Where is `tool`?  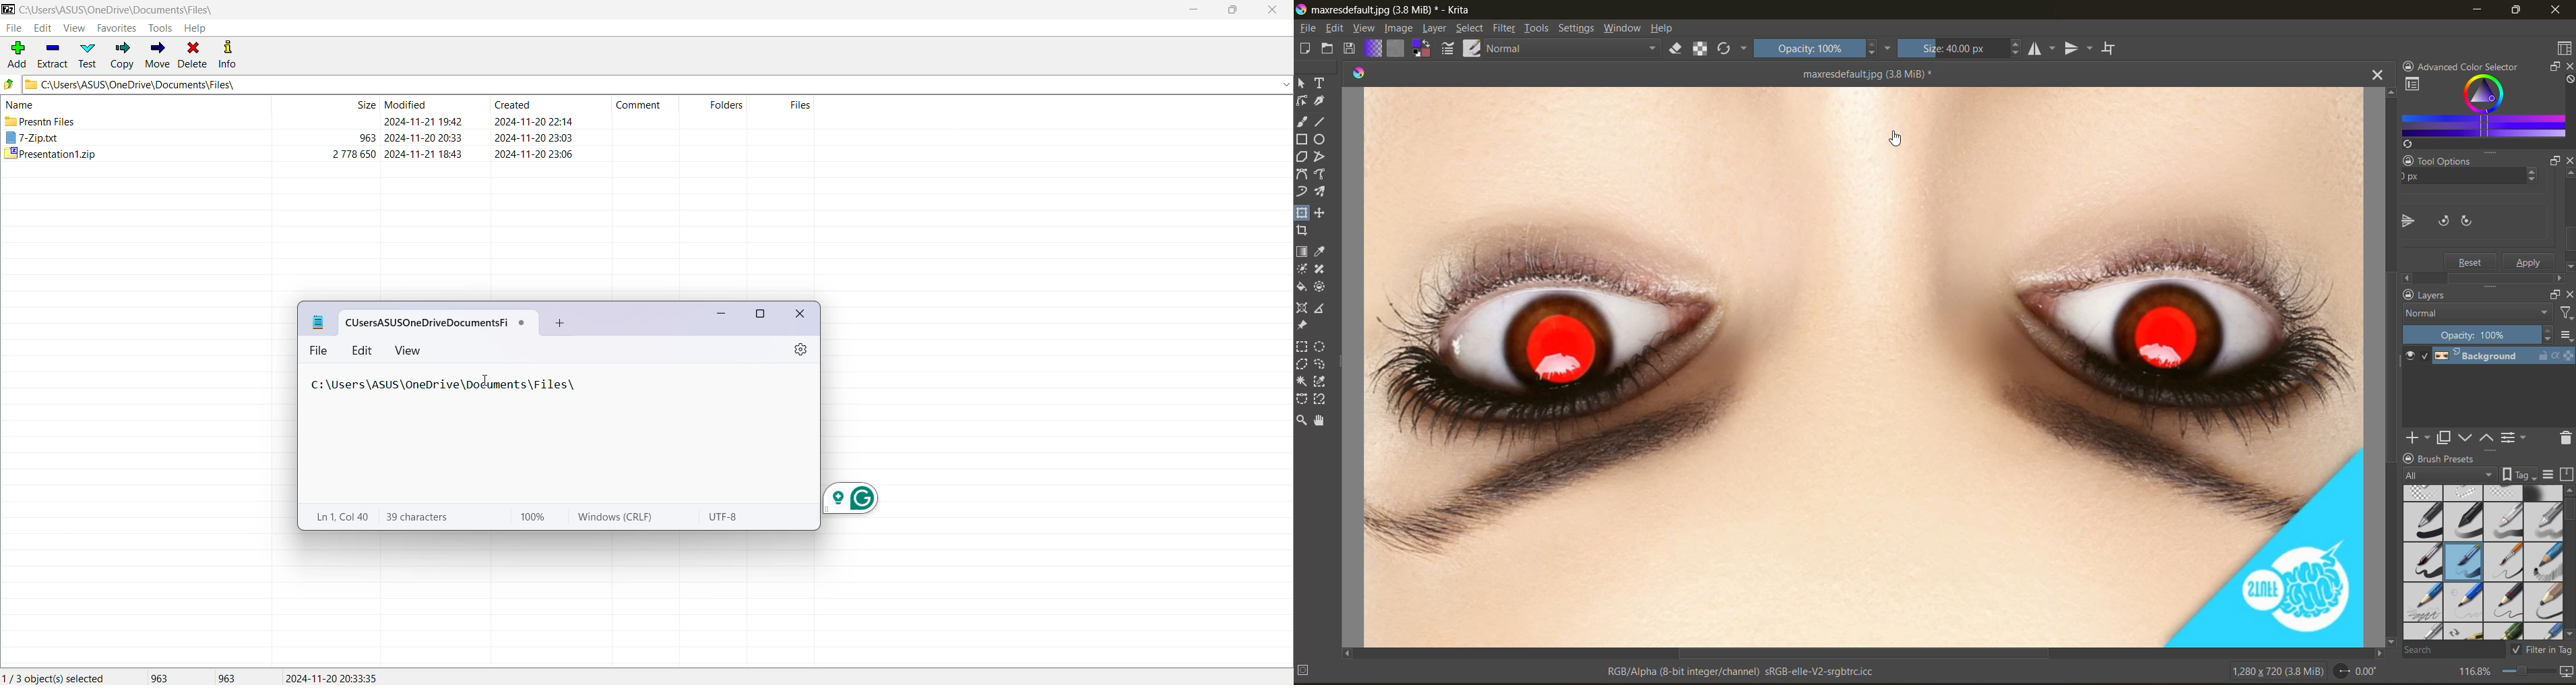
tool is located at coordinates (1322, 345).